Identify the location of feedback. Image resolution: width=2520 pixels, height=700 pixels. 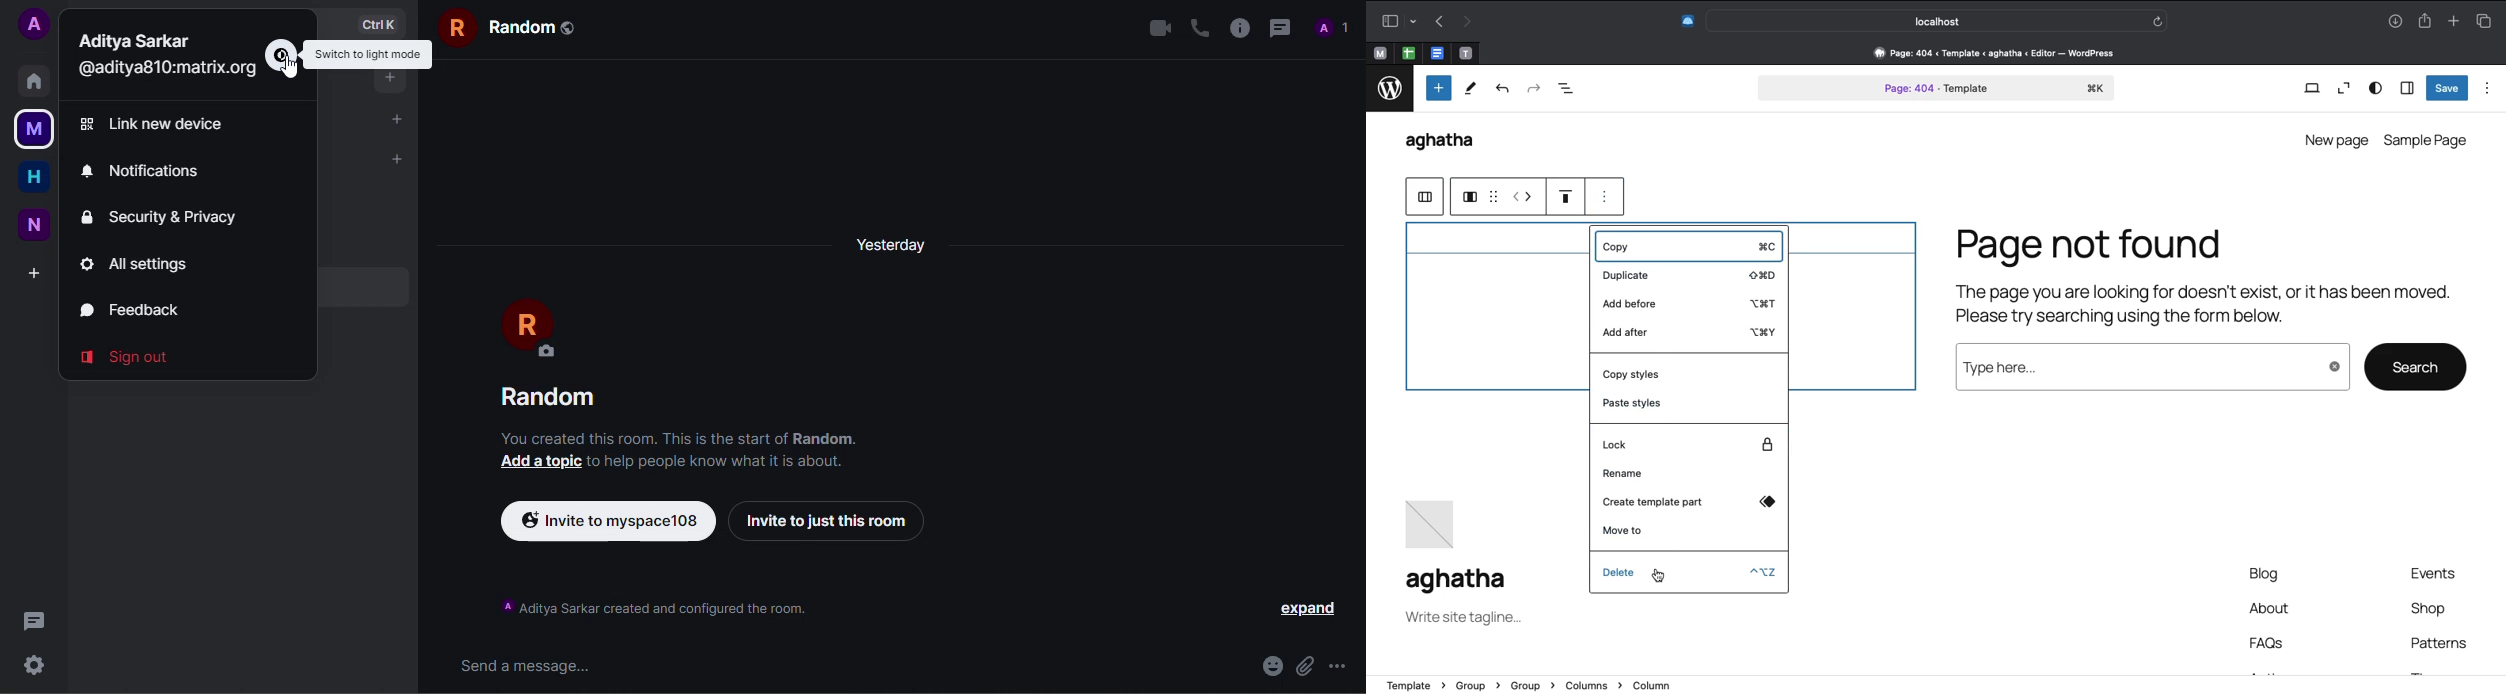
(135, 309).